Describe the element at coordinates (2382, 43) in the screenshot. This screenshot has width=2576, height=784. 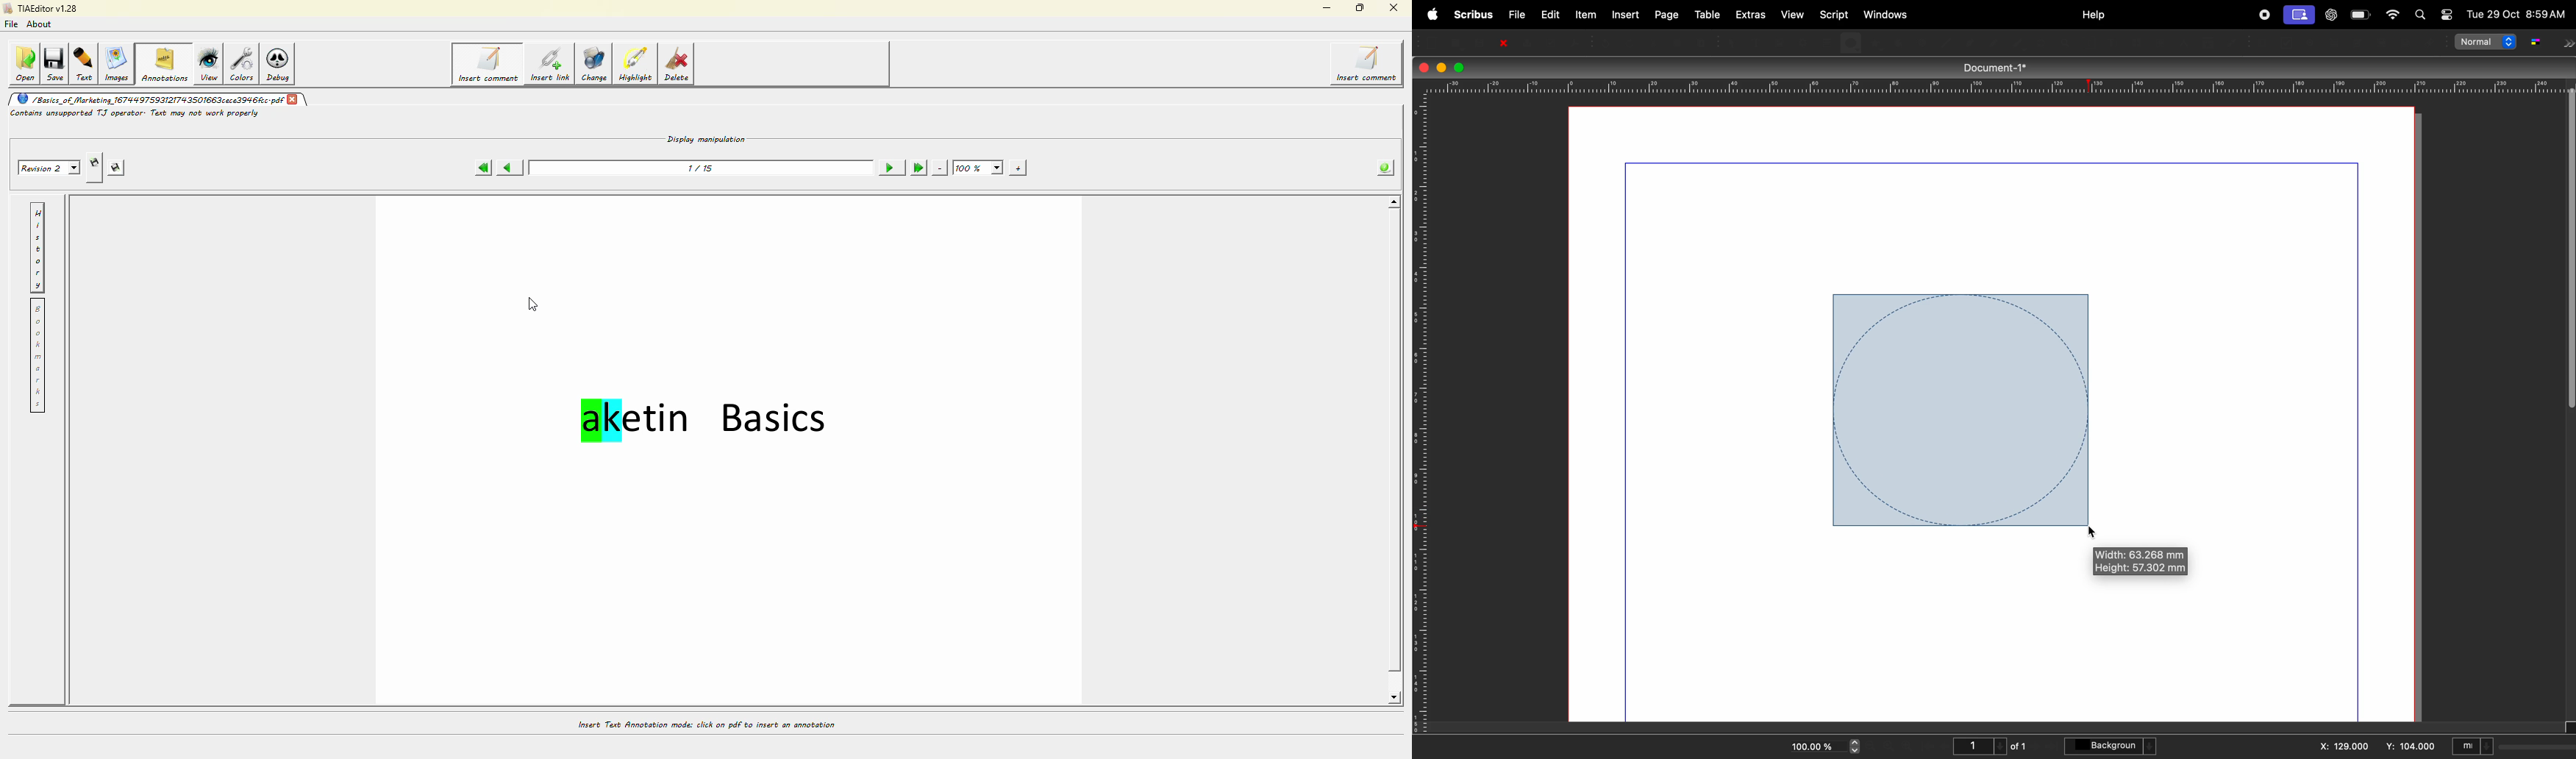
I see `pdf list box` at that location.